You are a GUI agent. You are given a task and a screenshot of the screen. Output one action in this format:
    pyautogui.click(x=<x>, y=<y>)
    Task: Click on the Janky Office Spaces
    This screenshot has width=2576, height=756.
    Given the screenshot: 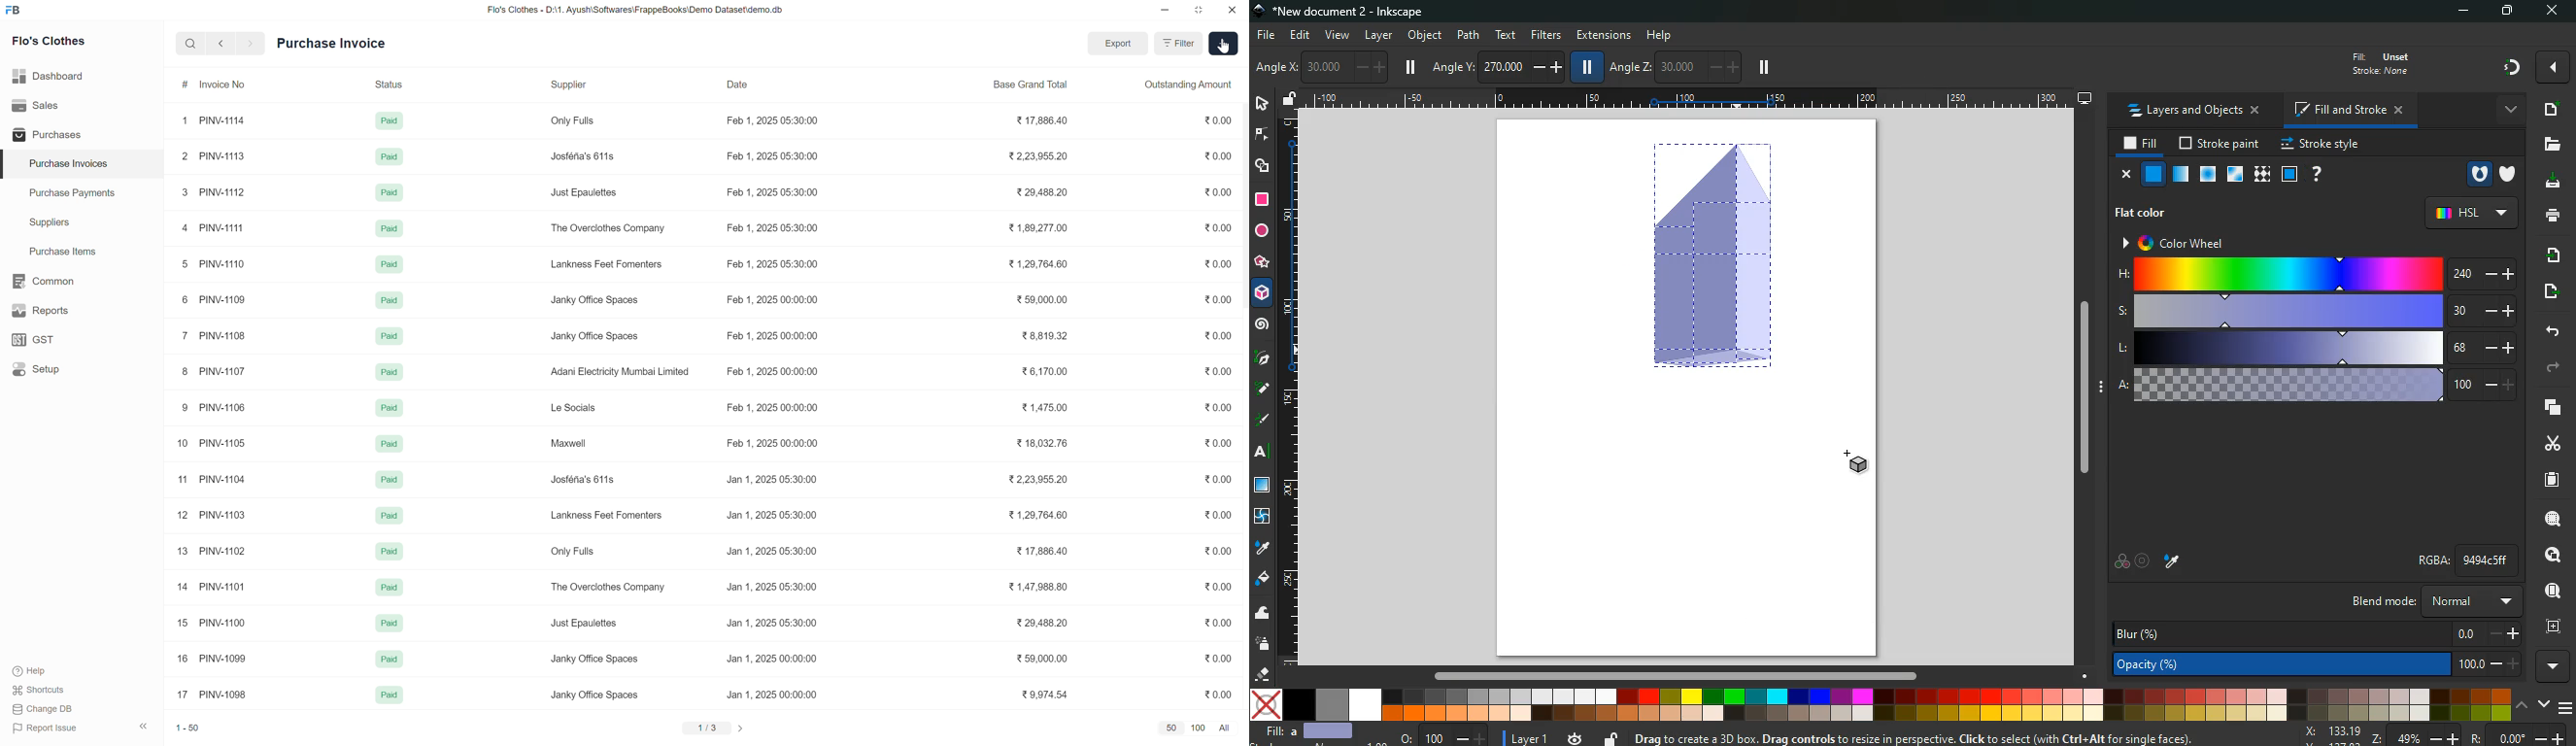 What is the action you would take?
    pyautogui.click(x=594, y=301)
    